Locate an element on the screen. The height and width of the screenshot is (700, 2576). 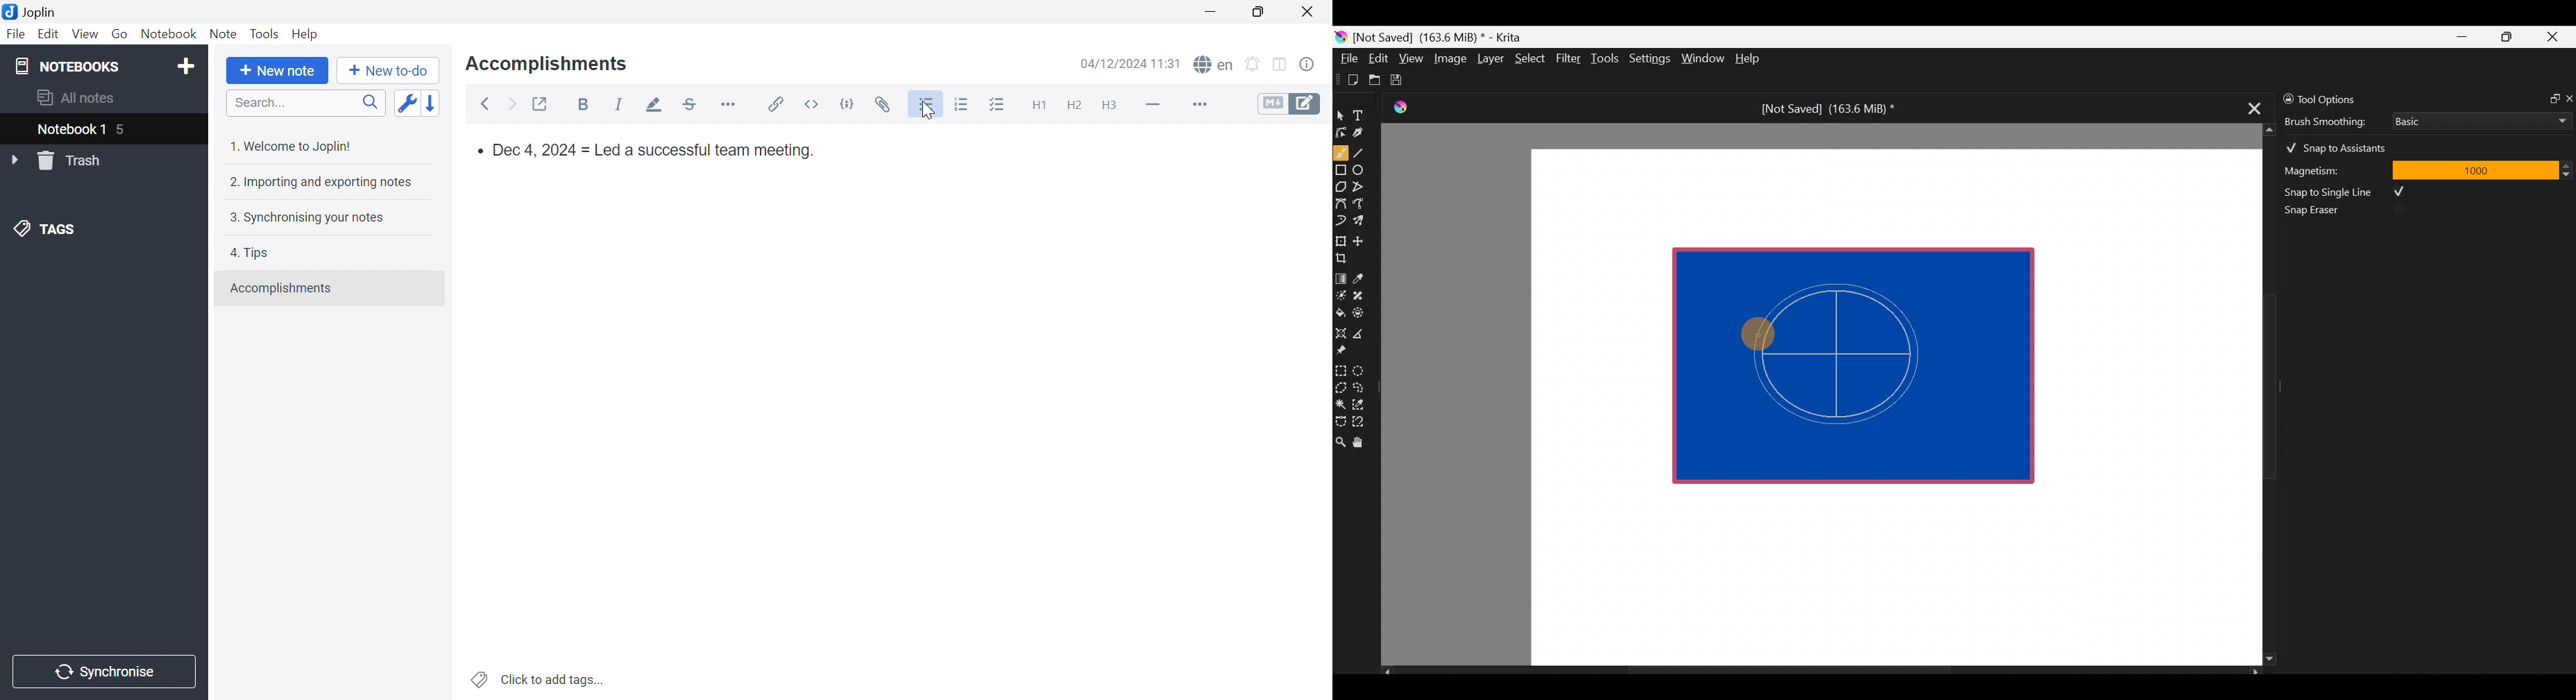
5 is located at coordinates (124, 131).